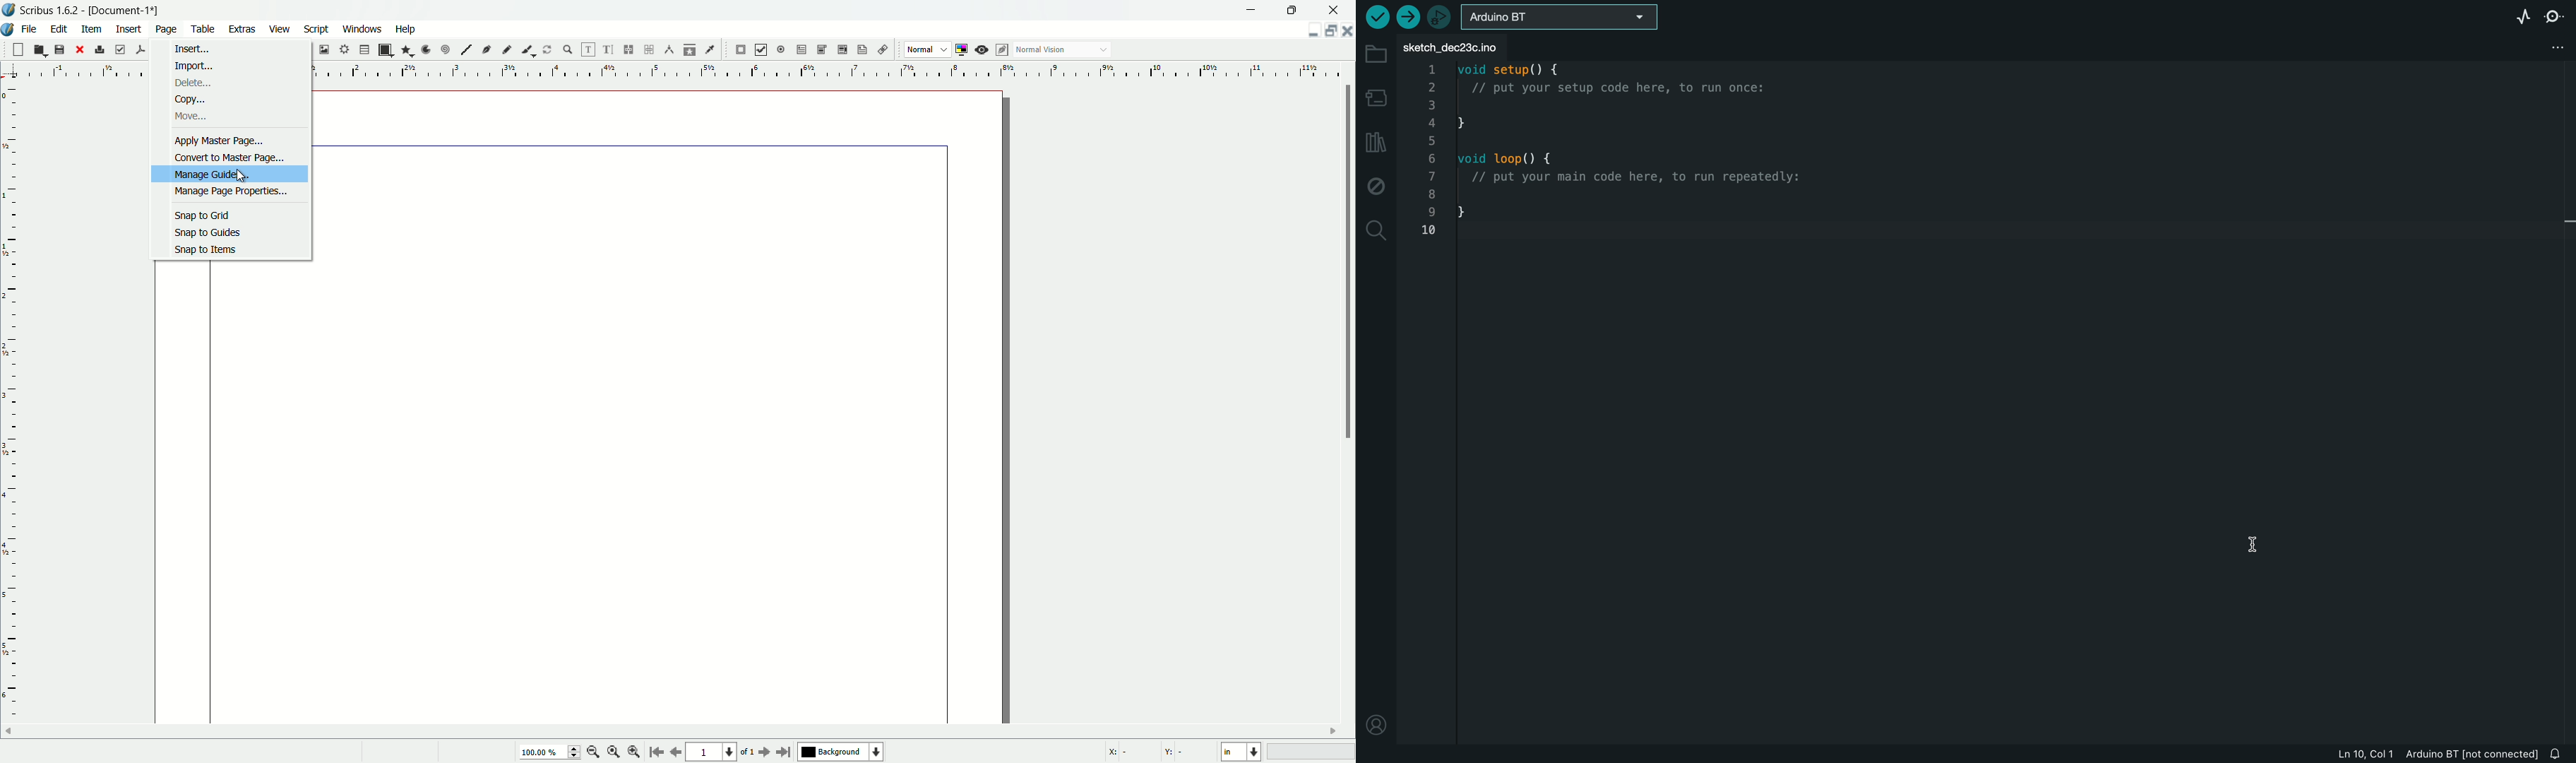 The image size is (2576, 784). Describe the element at coordinates (100, 49) in the screenshot. I see `print` at that location.